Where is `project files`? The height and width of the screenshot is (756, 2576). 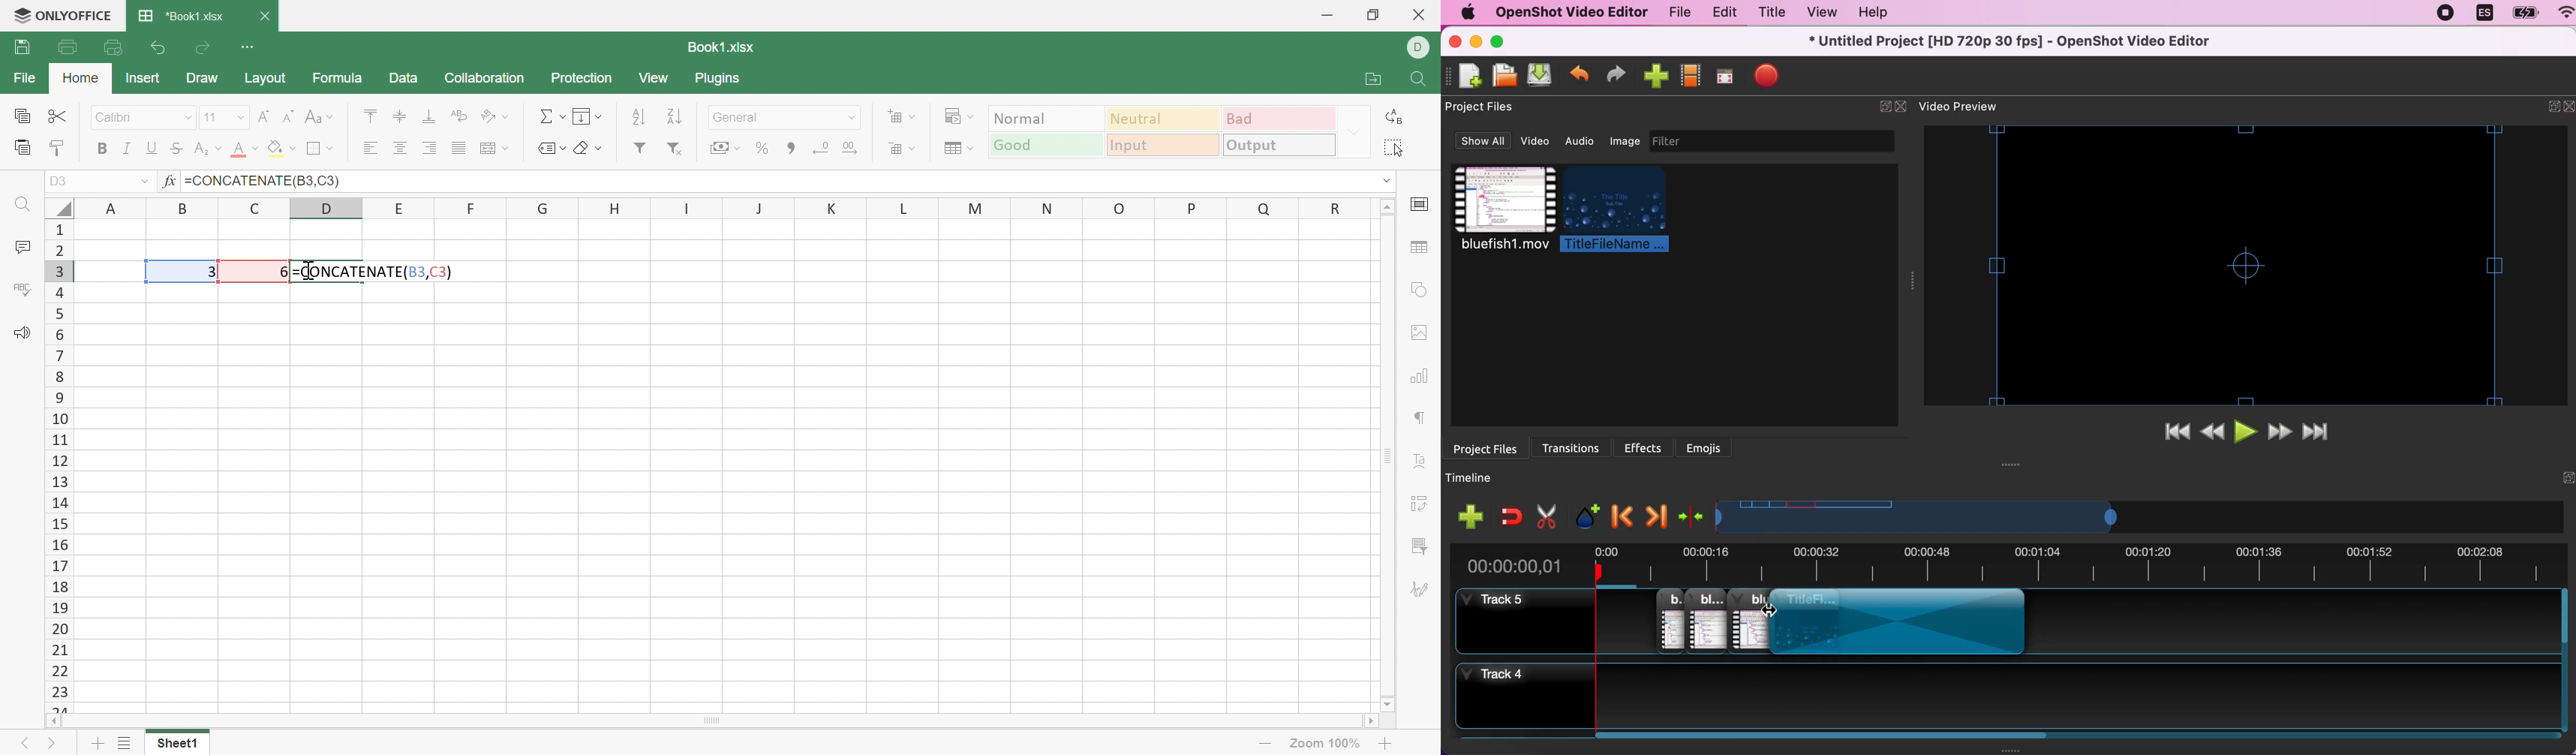 project files is located at coordinates (1486, 107).